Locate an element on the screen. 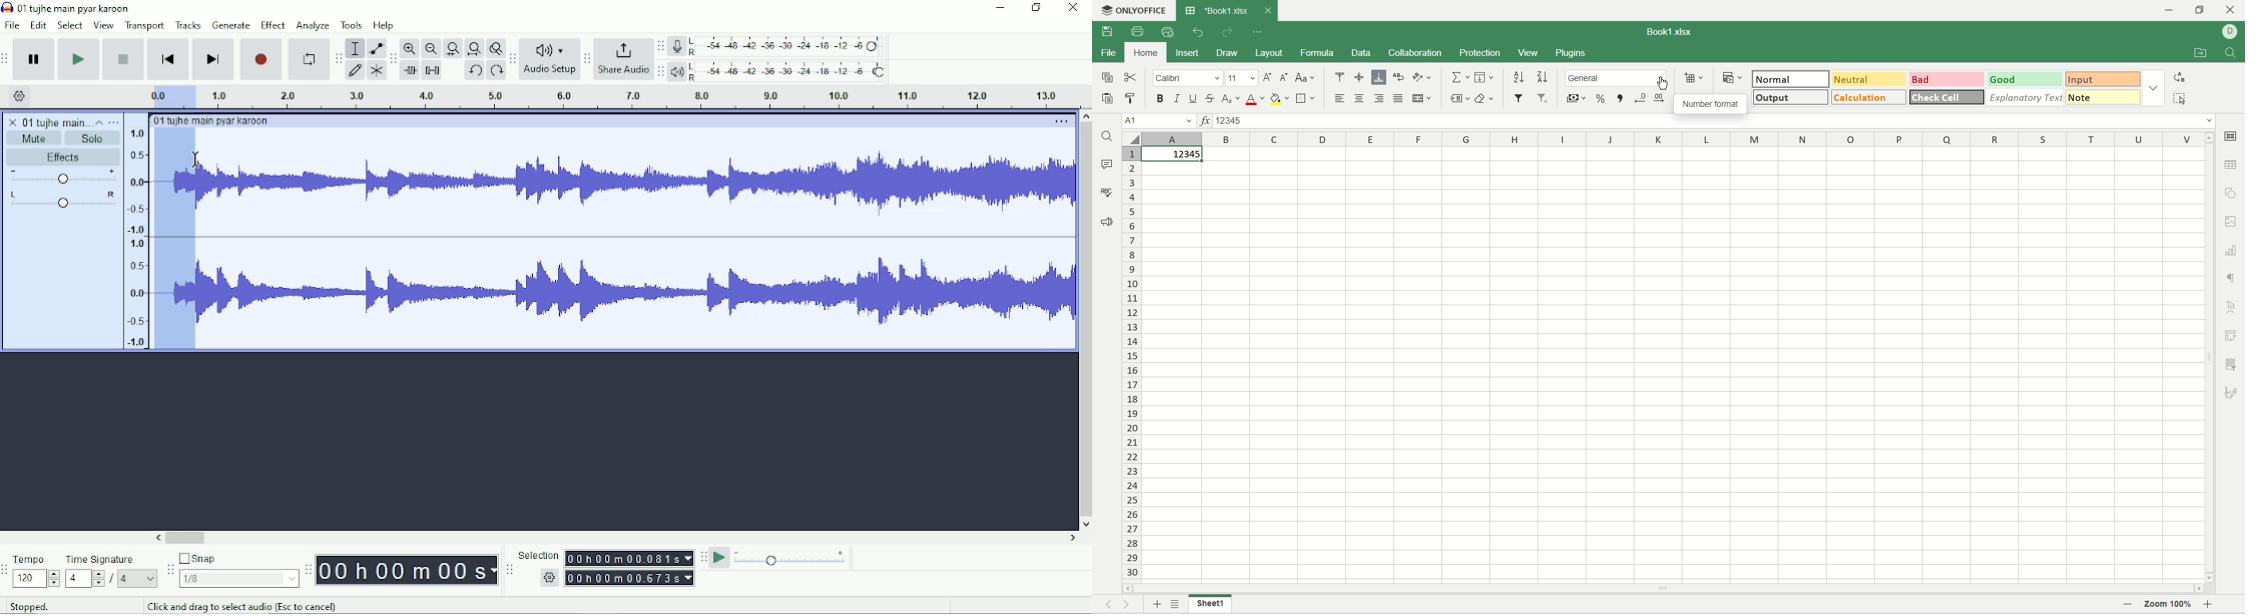  percent style is located at coordinates (1601, 101).